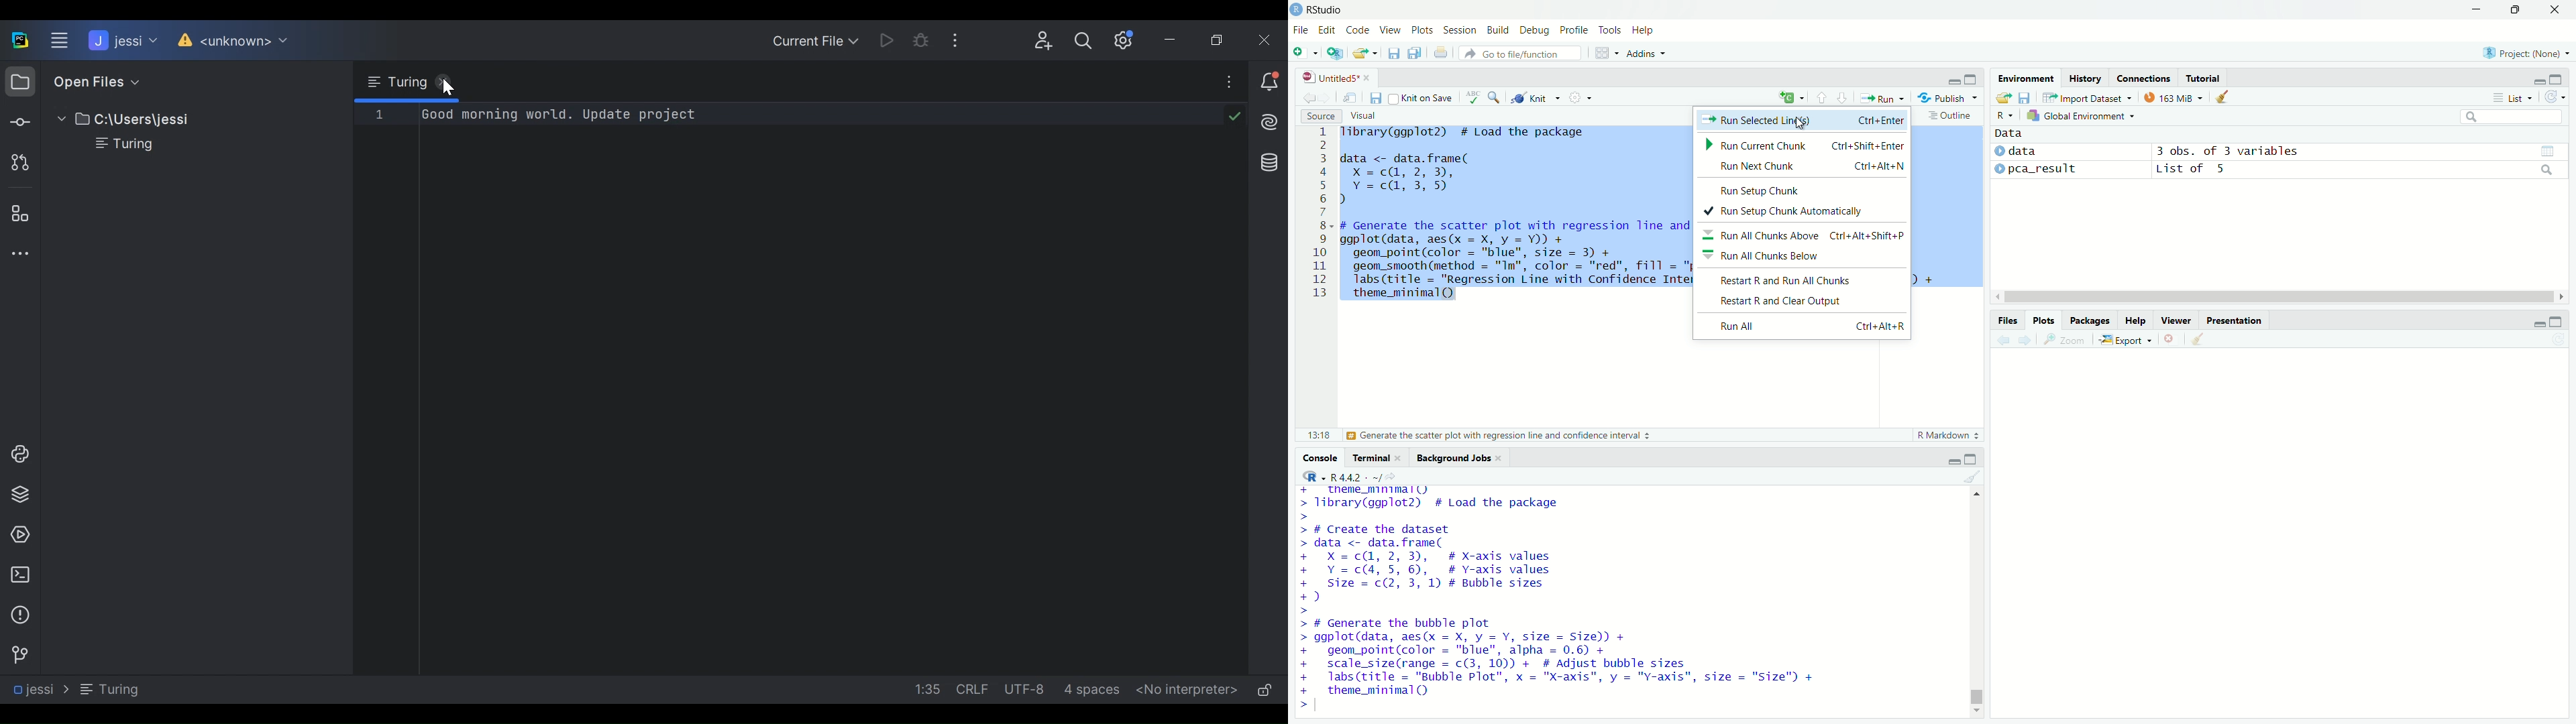  I want to click on View the current working current directory, so click(1390, 476).